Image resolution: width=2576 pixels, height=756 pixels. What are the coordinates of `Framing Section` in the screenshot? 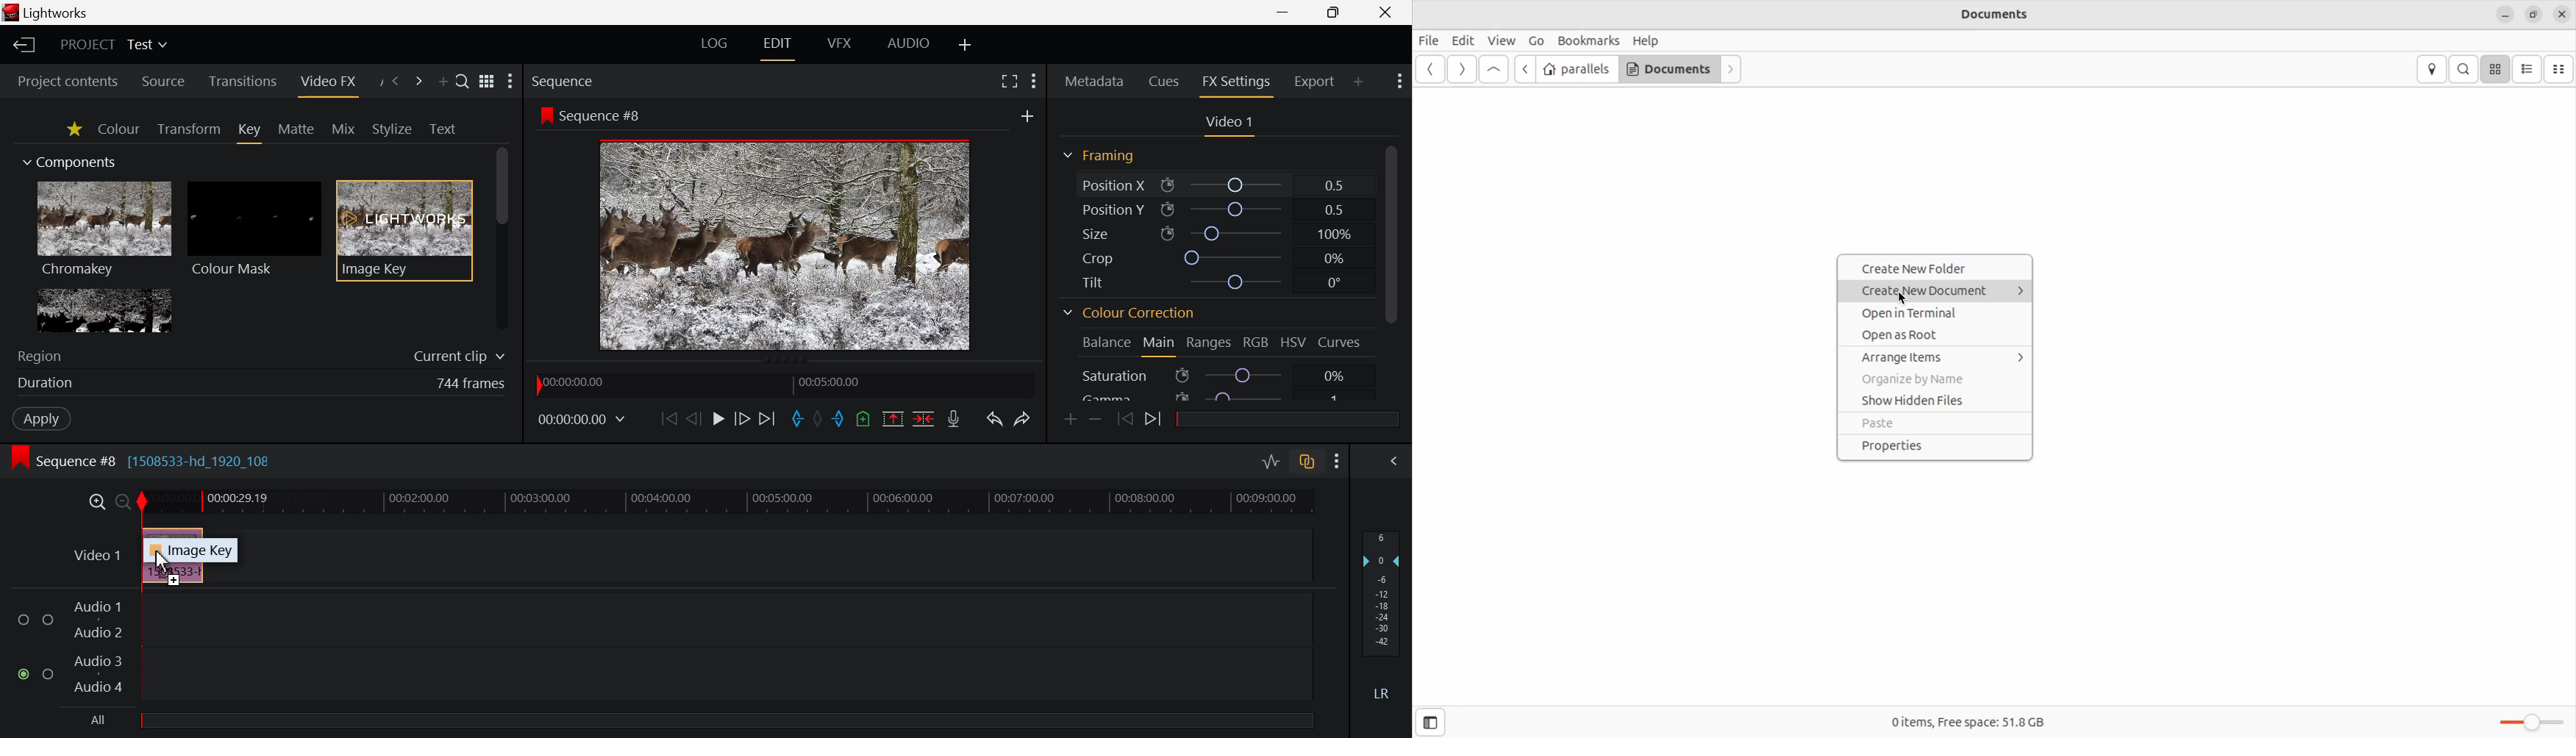 It's located at (1102, 160).